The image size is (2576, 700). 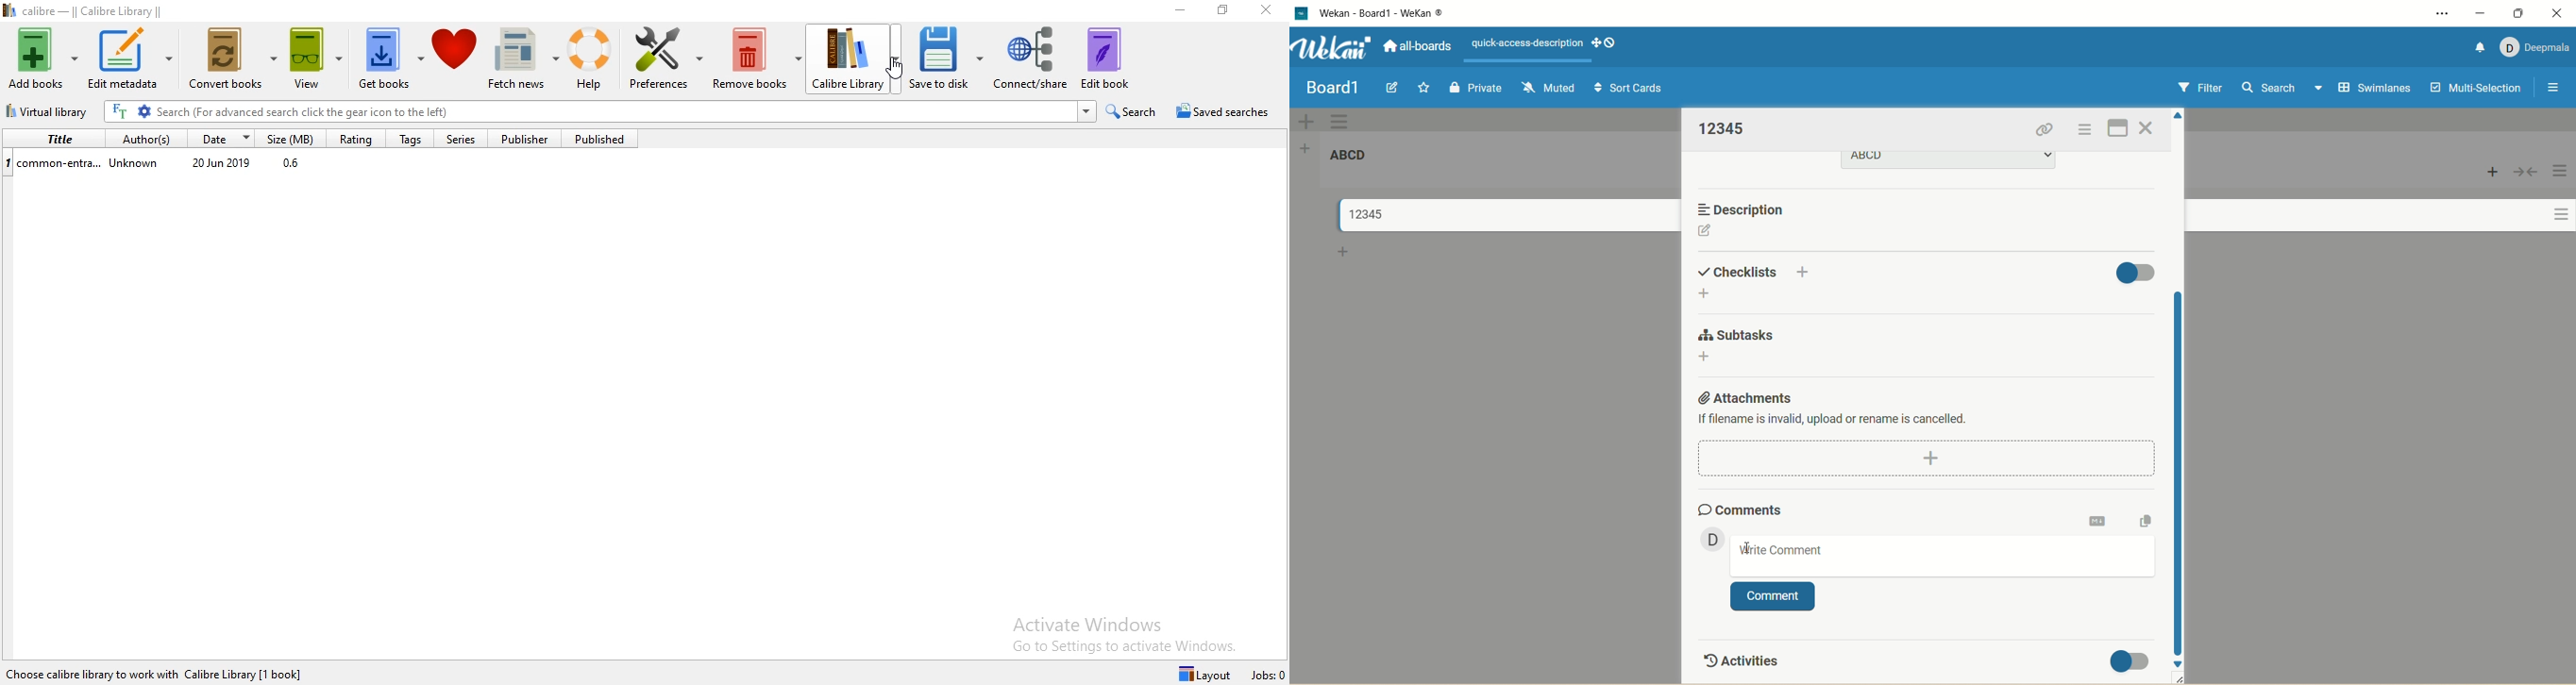 I want to click on comments, so click(x=1739, y=507).